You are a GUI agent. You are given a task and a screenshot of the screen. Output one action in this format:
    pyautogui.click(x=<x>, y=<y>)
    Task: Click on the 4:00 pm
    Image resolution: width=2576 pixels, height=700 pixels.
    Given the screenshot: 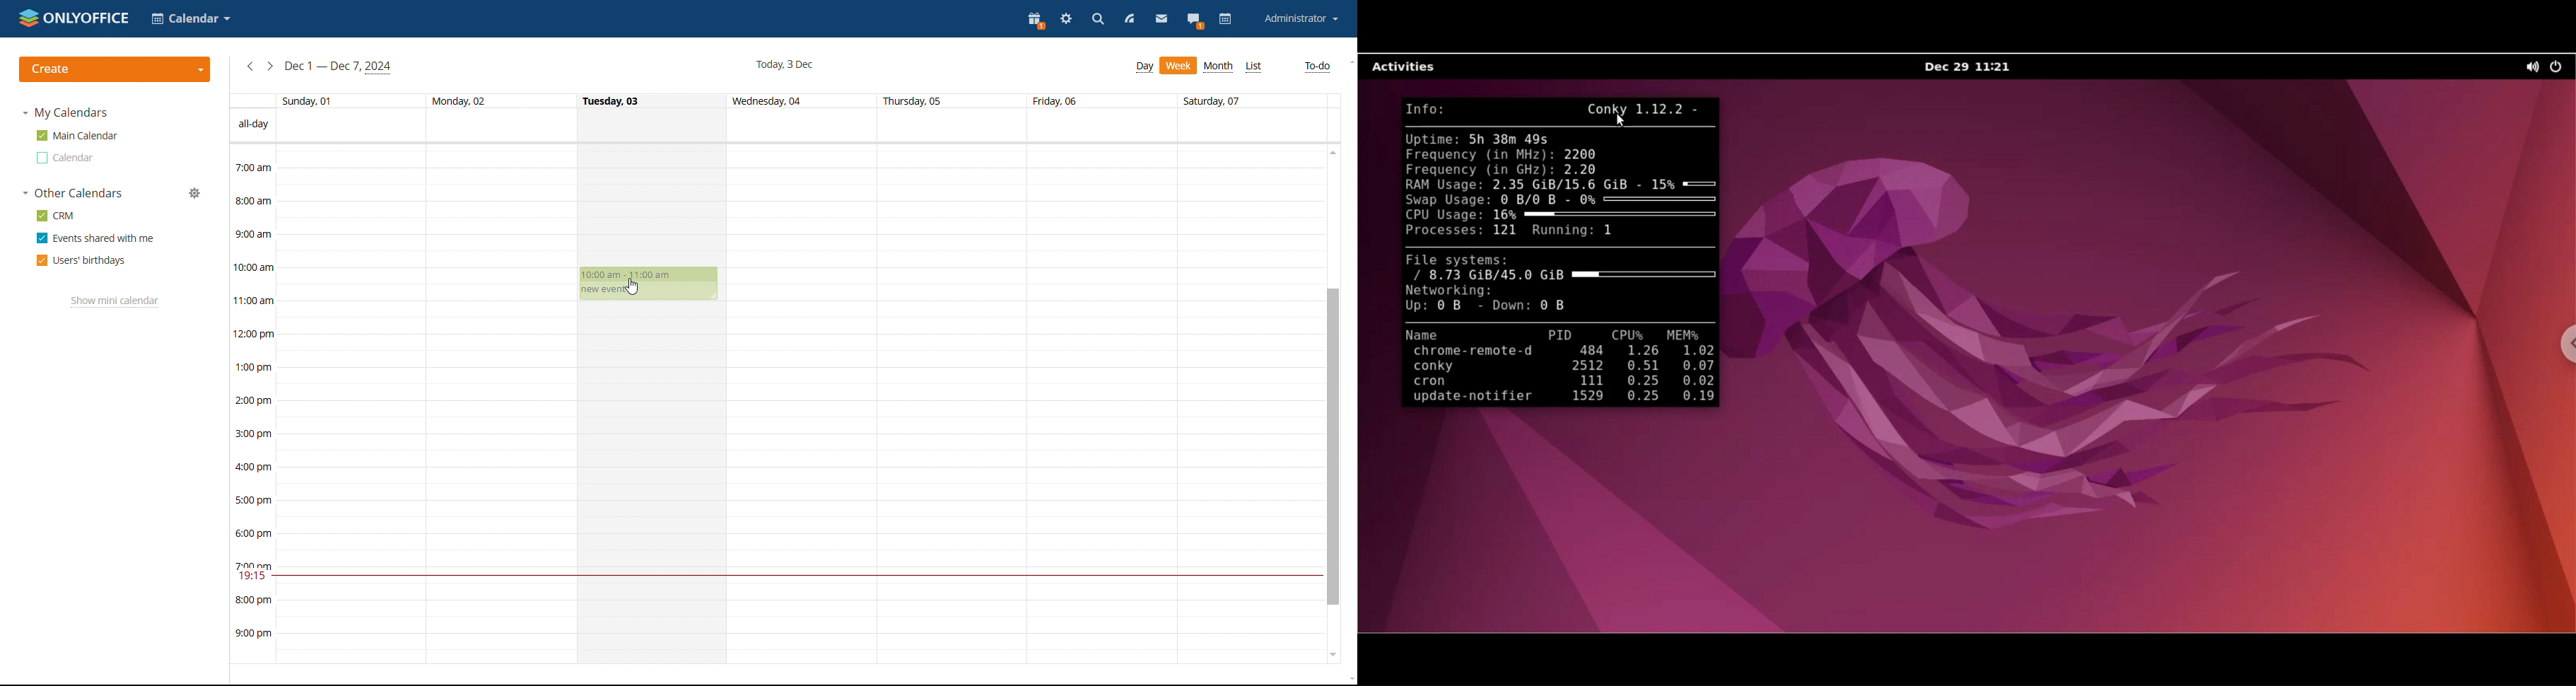 What is the action you would take?
    pyautogui.click(x=256, y=467)
    